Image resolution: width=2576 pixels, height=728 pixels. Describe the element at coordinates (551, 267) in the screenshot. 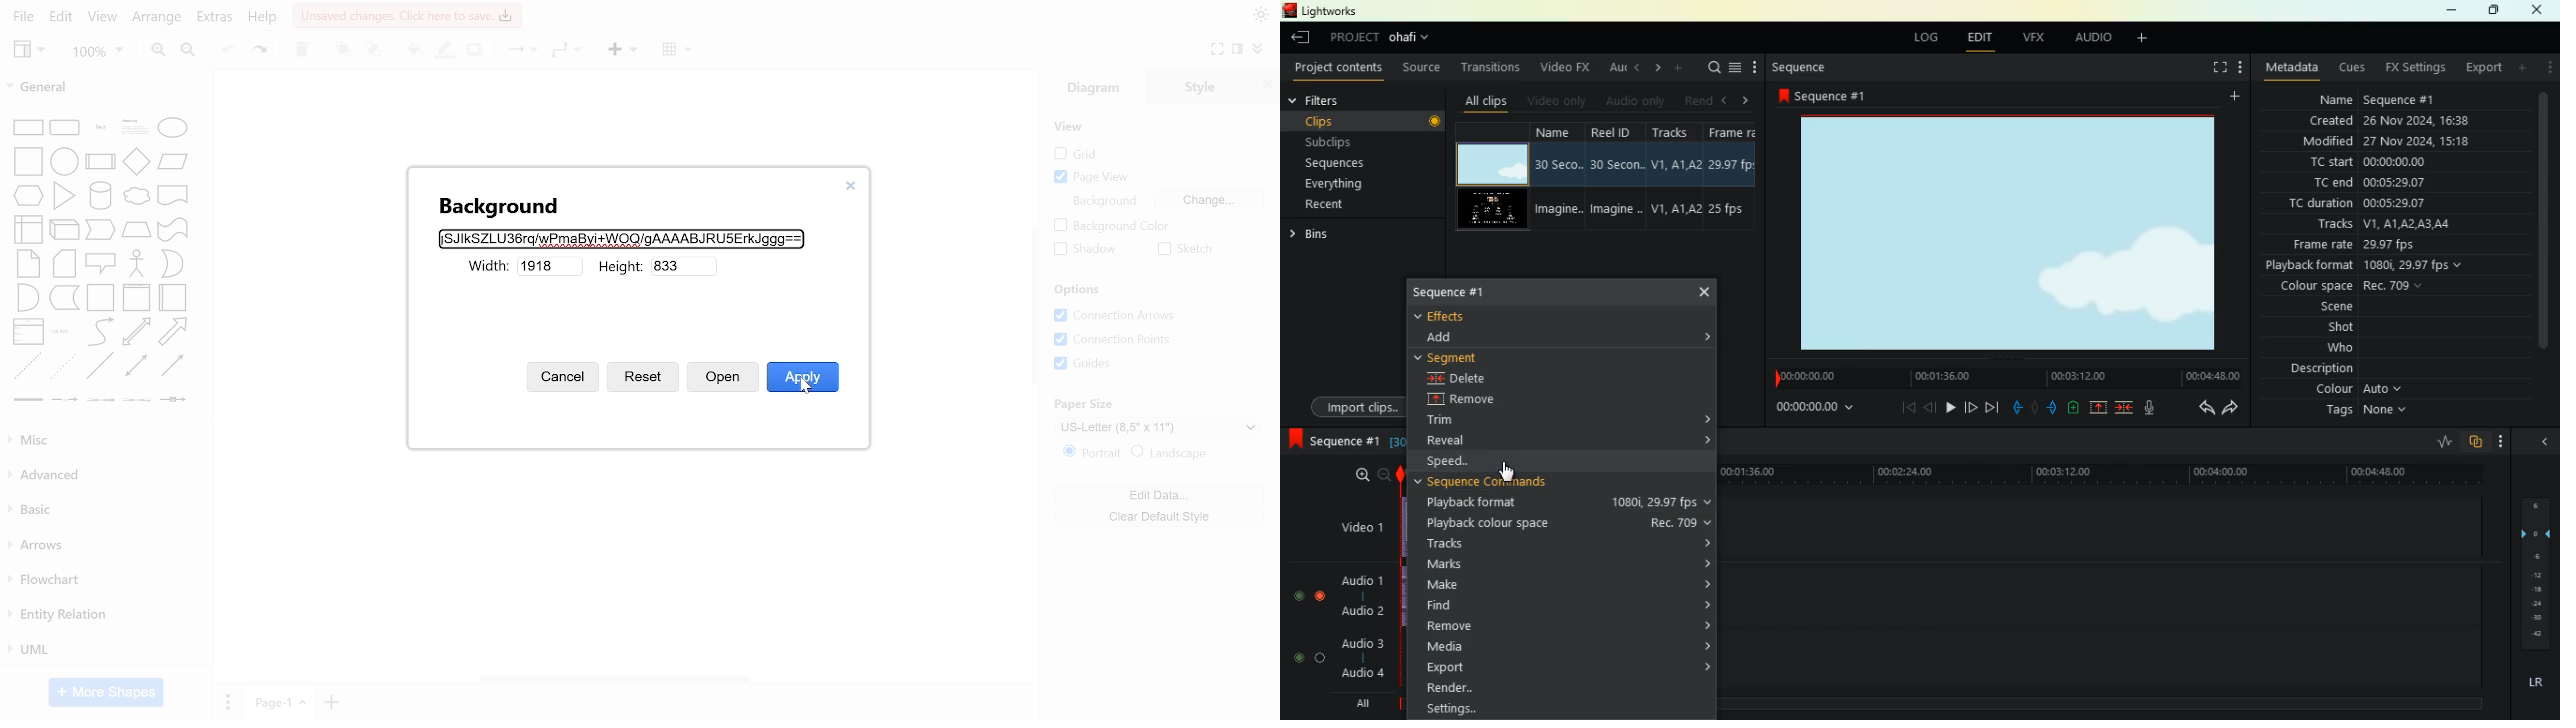

I see `width (1918)` at that location.